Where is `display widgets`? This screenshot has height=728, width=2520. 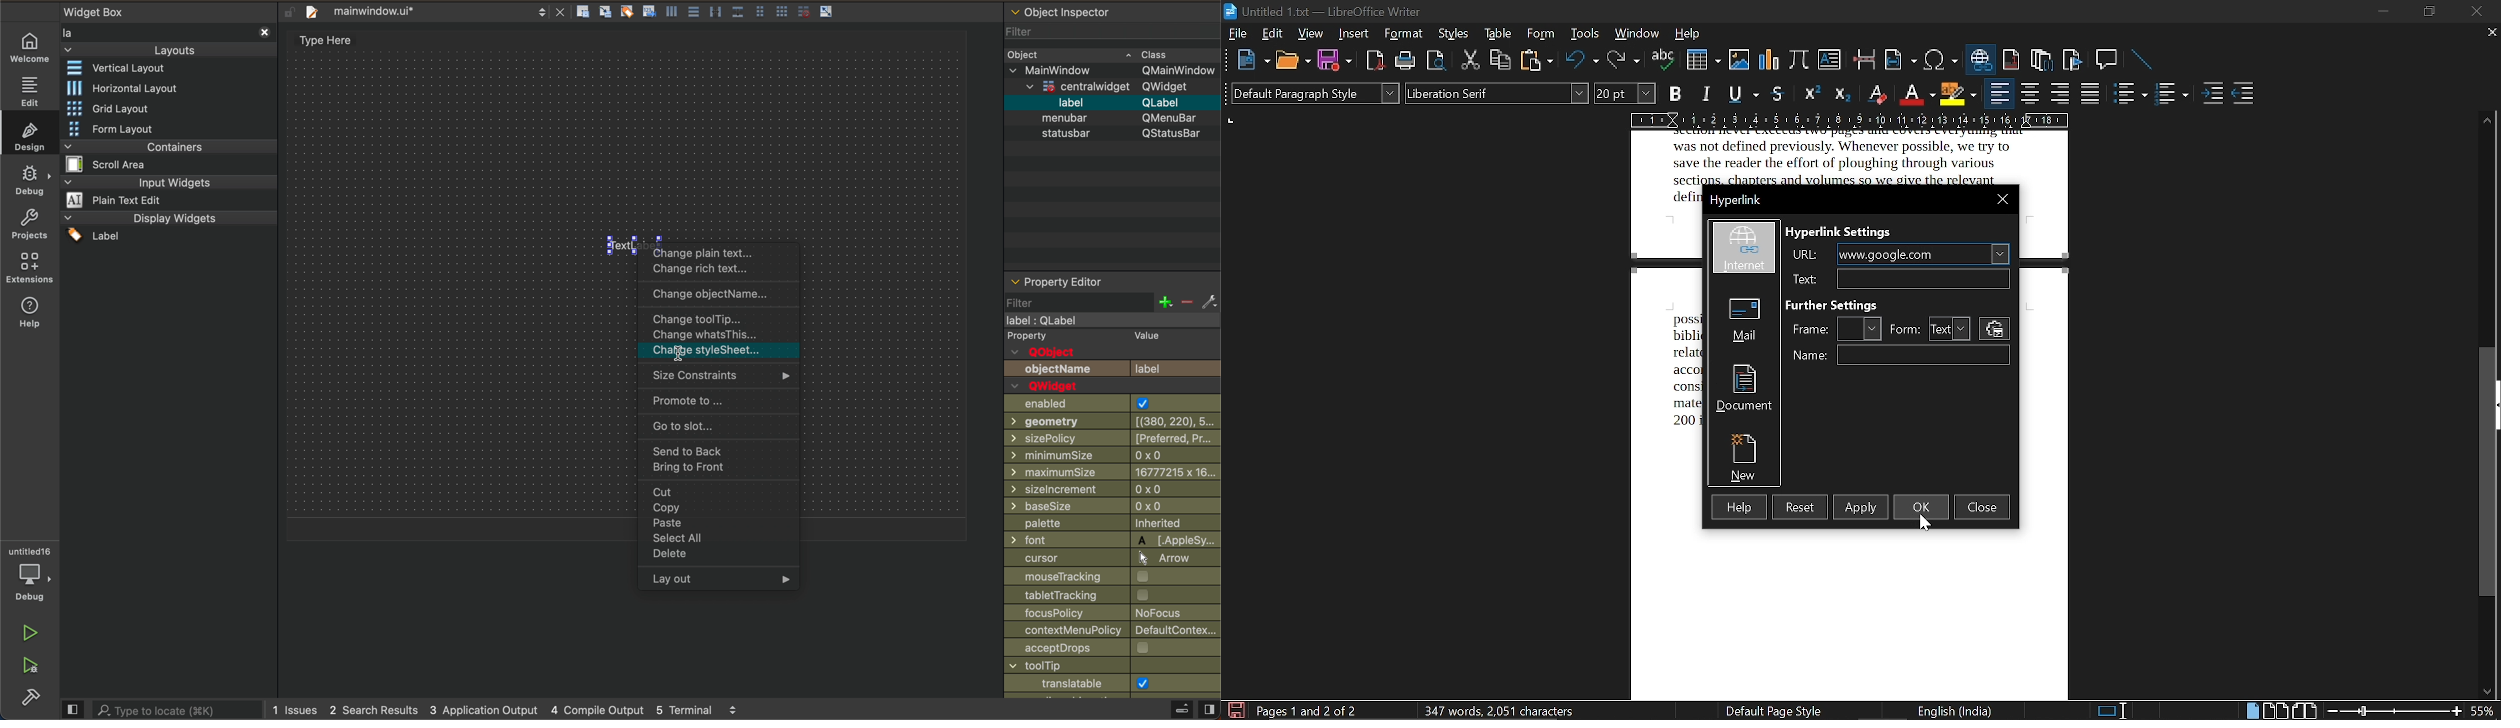
display widgets is located at coordinates (169, 229).